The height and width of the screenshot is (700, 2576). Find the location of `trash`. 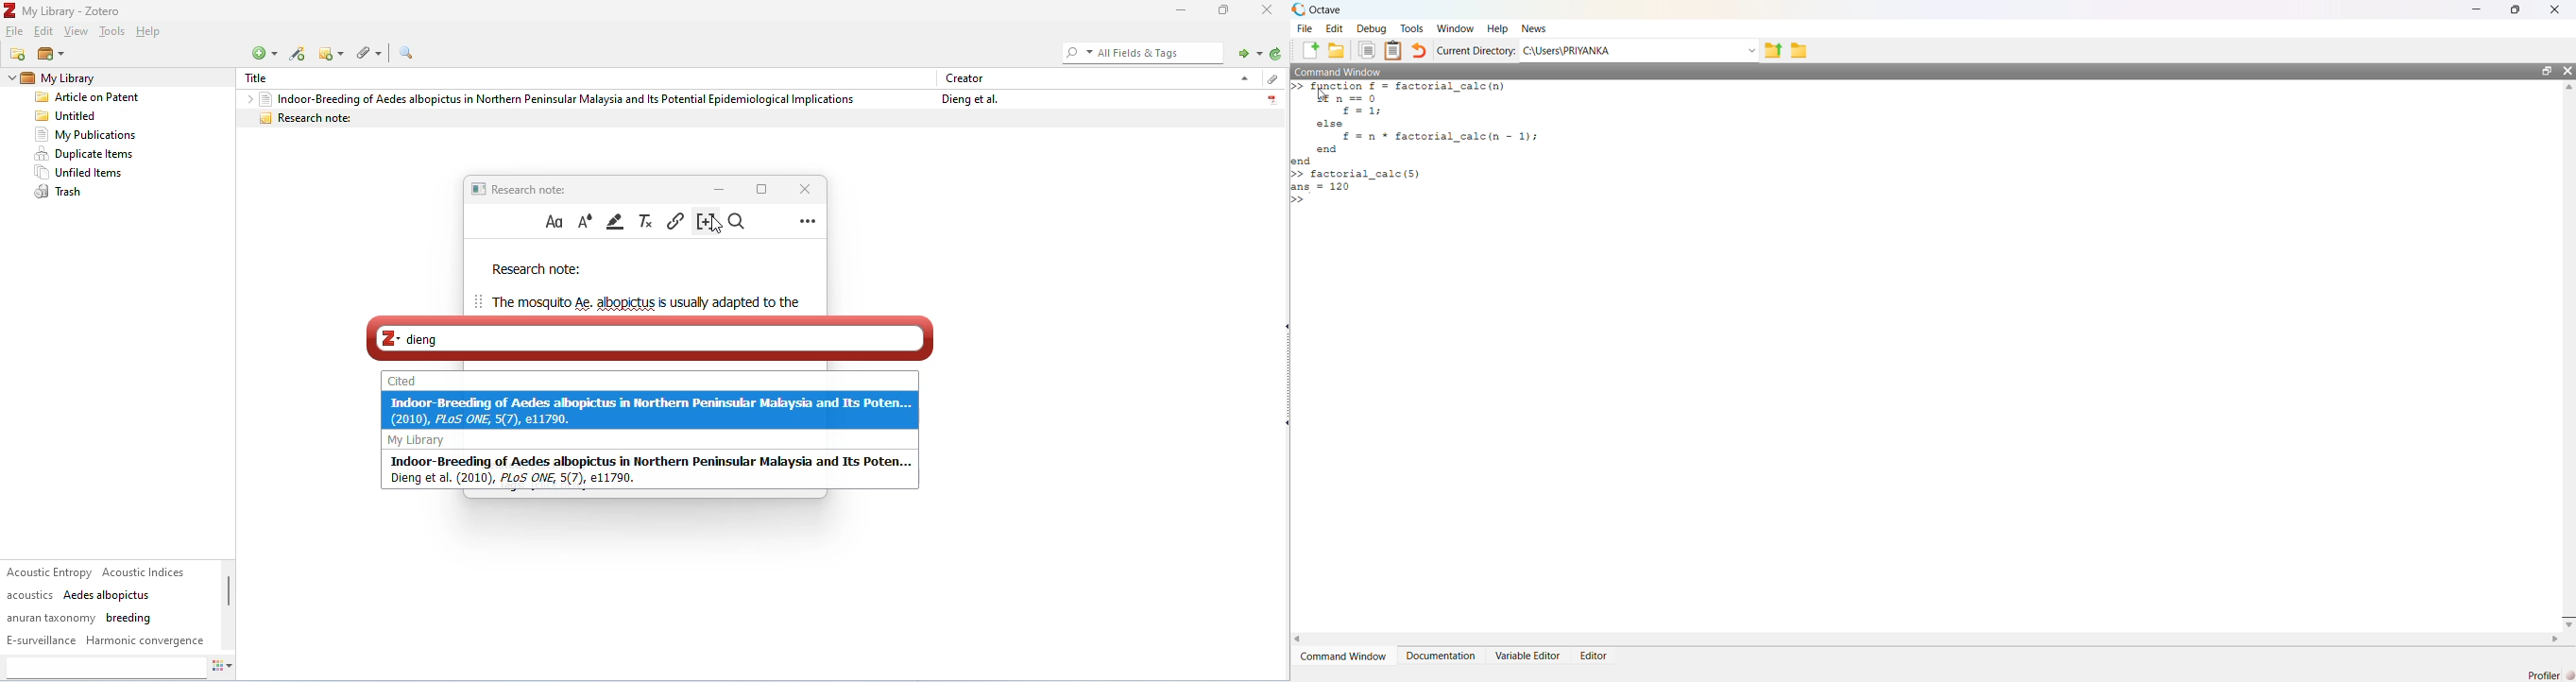

trash is located at coordinates (61, 193).